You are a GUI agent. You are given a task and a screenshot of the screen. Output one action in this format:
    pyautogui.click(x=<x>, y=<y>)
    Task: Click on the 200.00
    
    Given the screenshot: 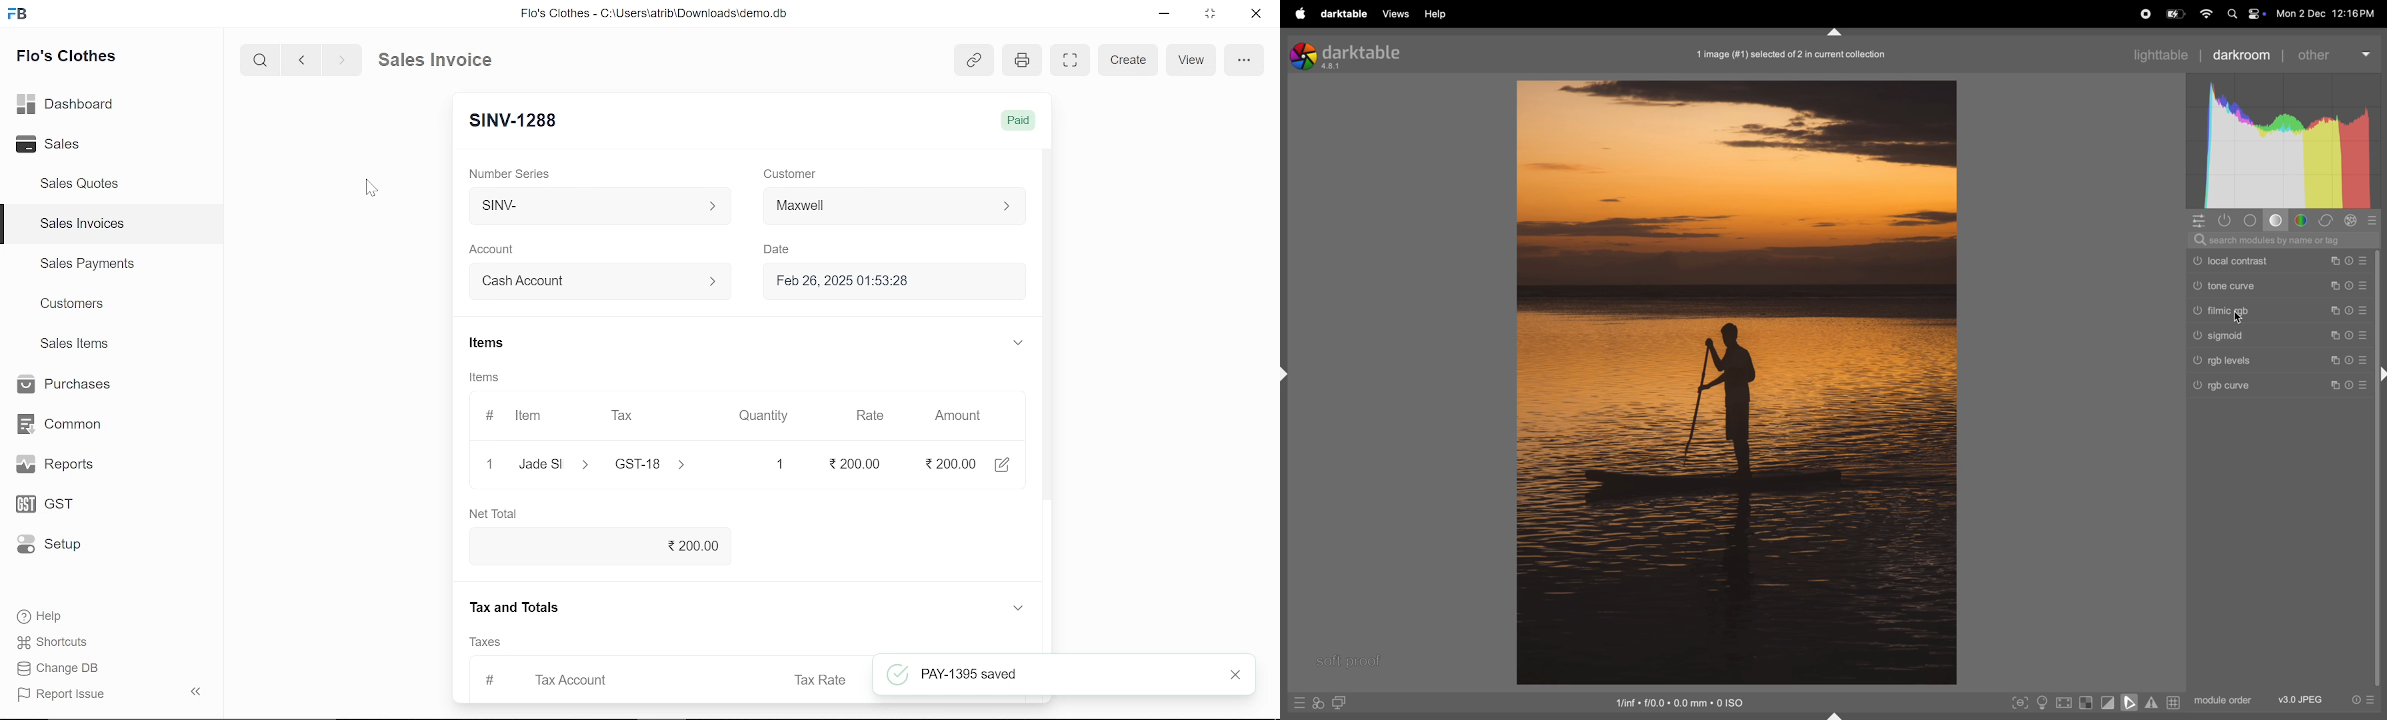 What is the action you would take?
    pyautogui.click(x=605, y=544)
    